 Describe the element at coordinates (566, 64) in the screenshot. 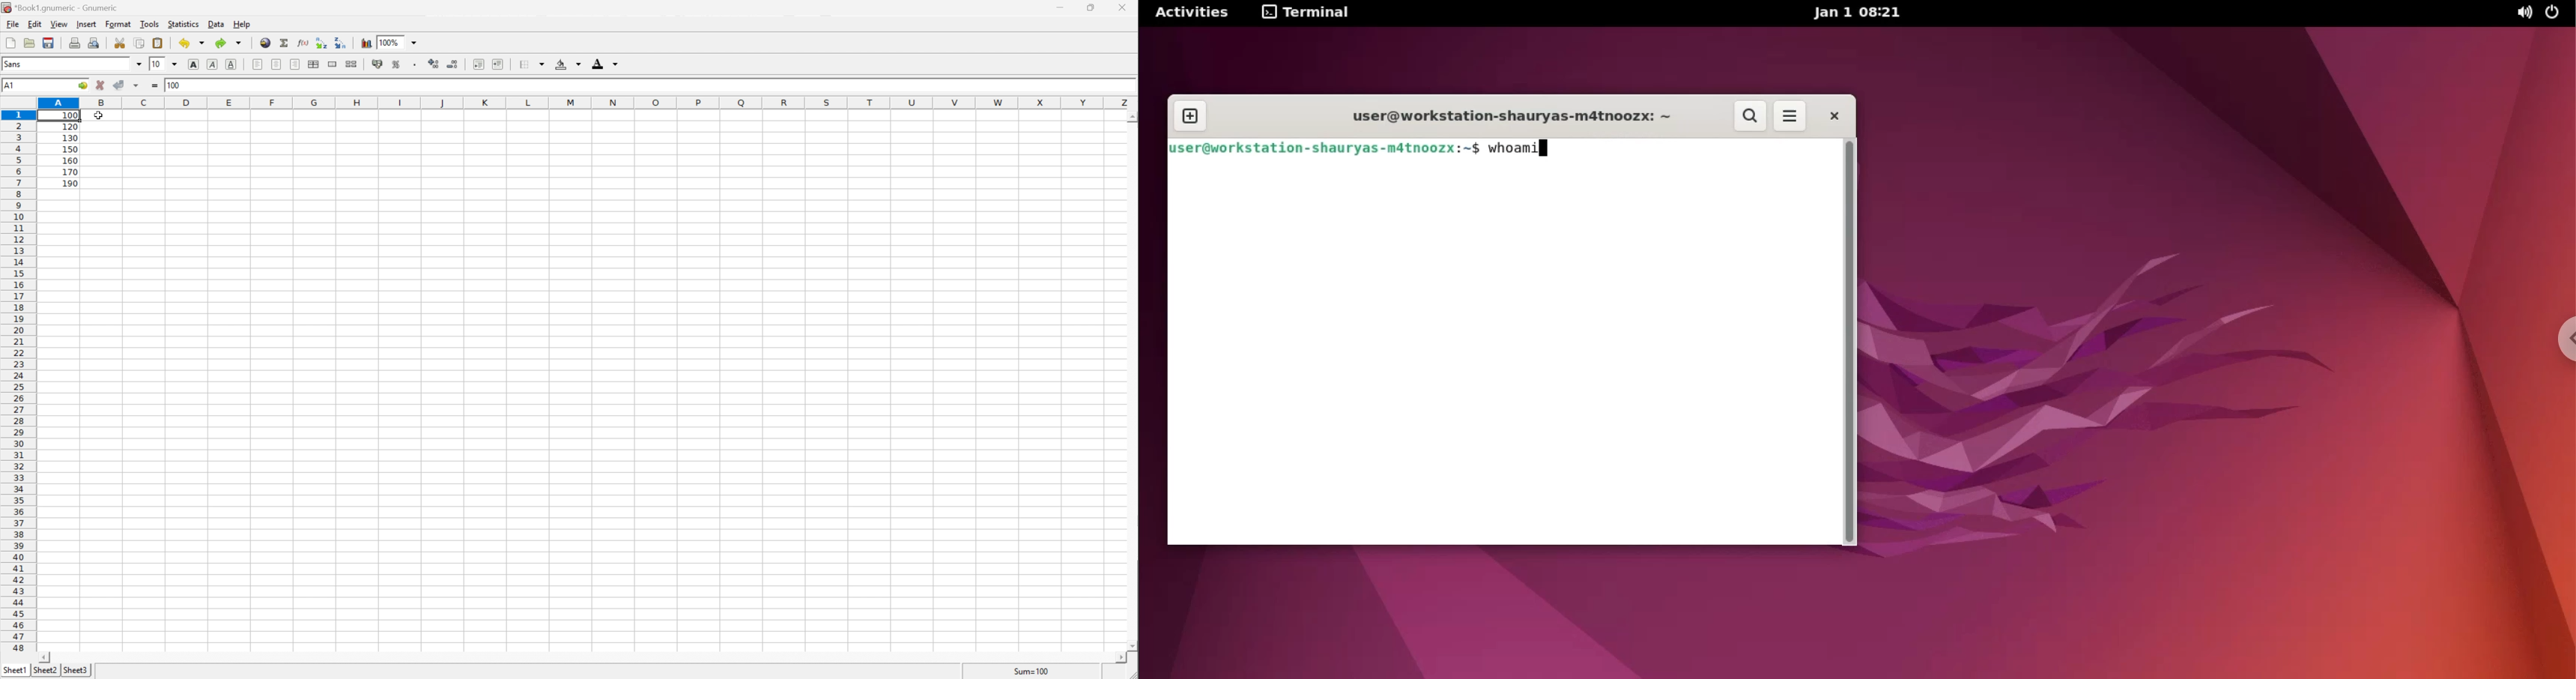

I see `Background` at that location.